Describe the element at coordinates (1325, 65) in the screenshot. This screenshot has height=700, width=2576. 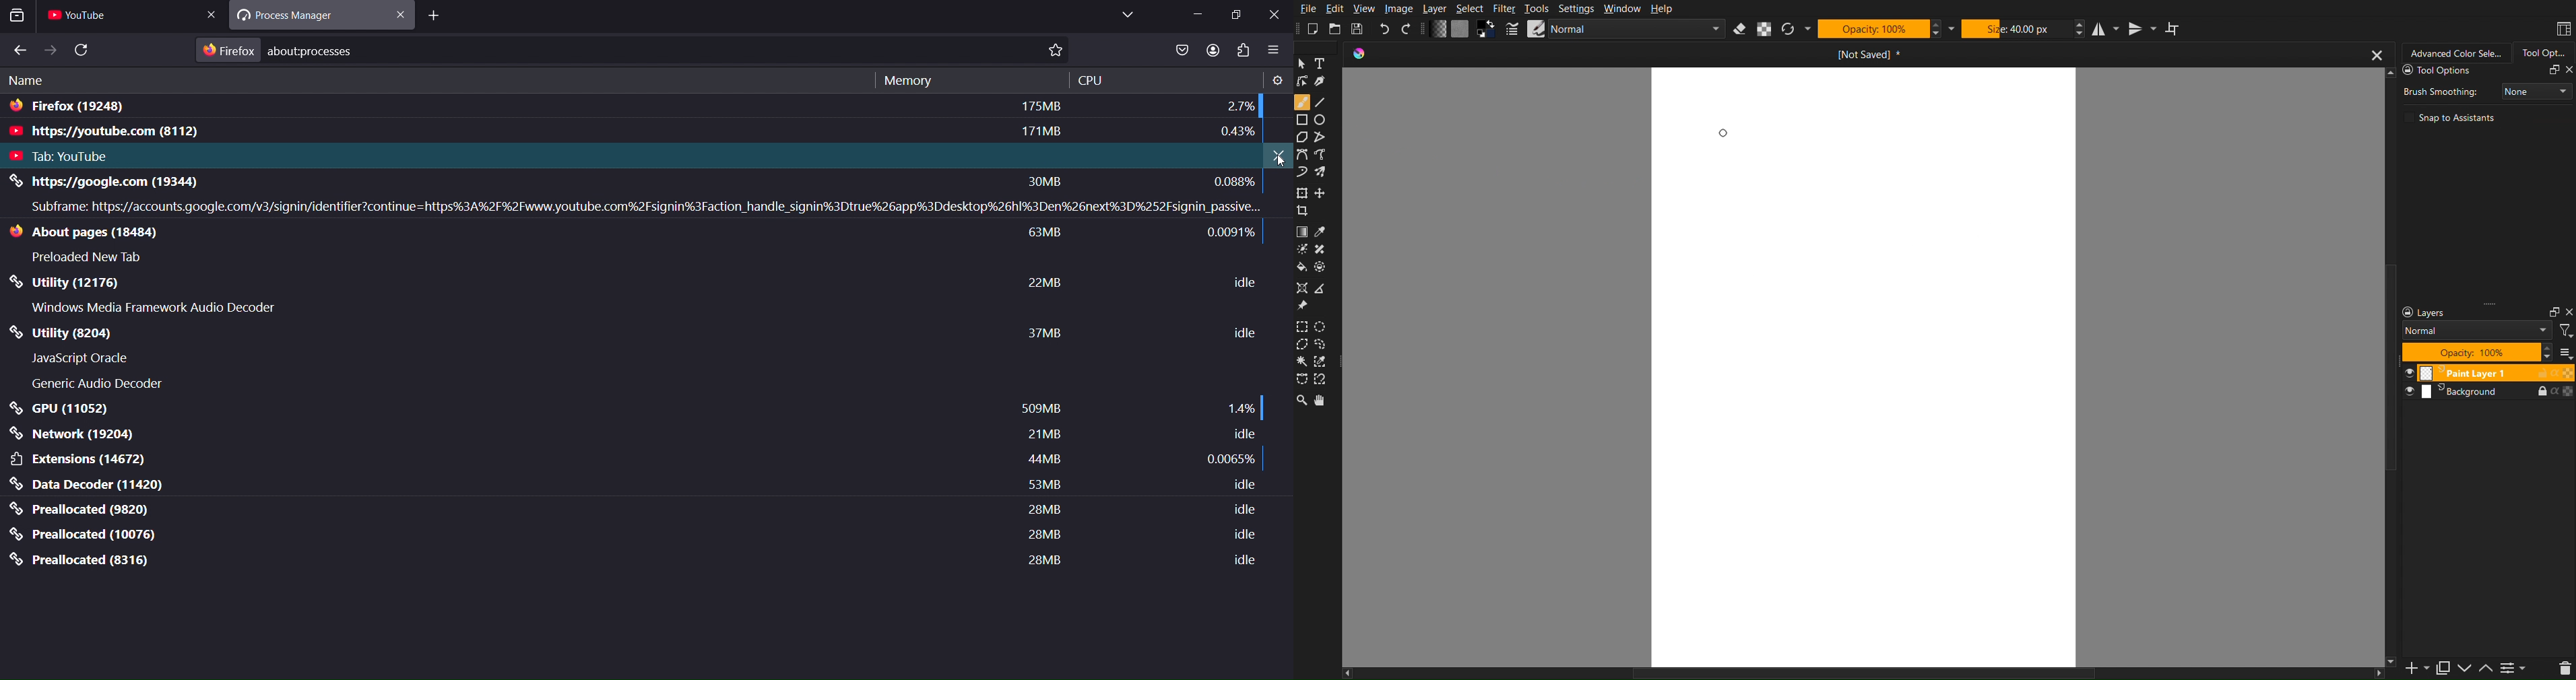
I see `Text` at that location.